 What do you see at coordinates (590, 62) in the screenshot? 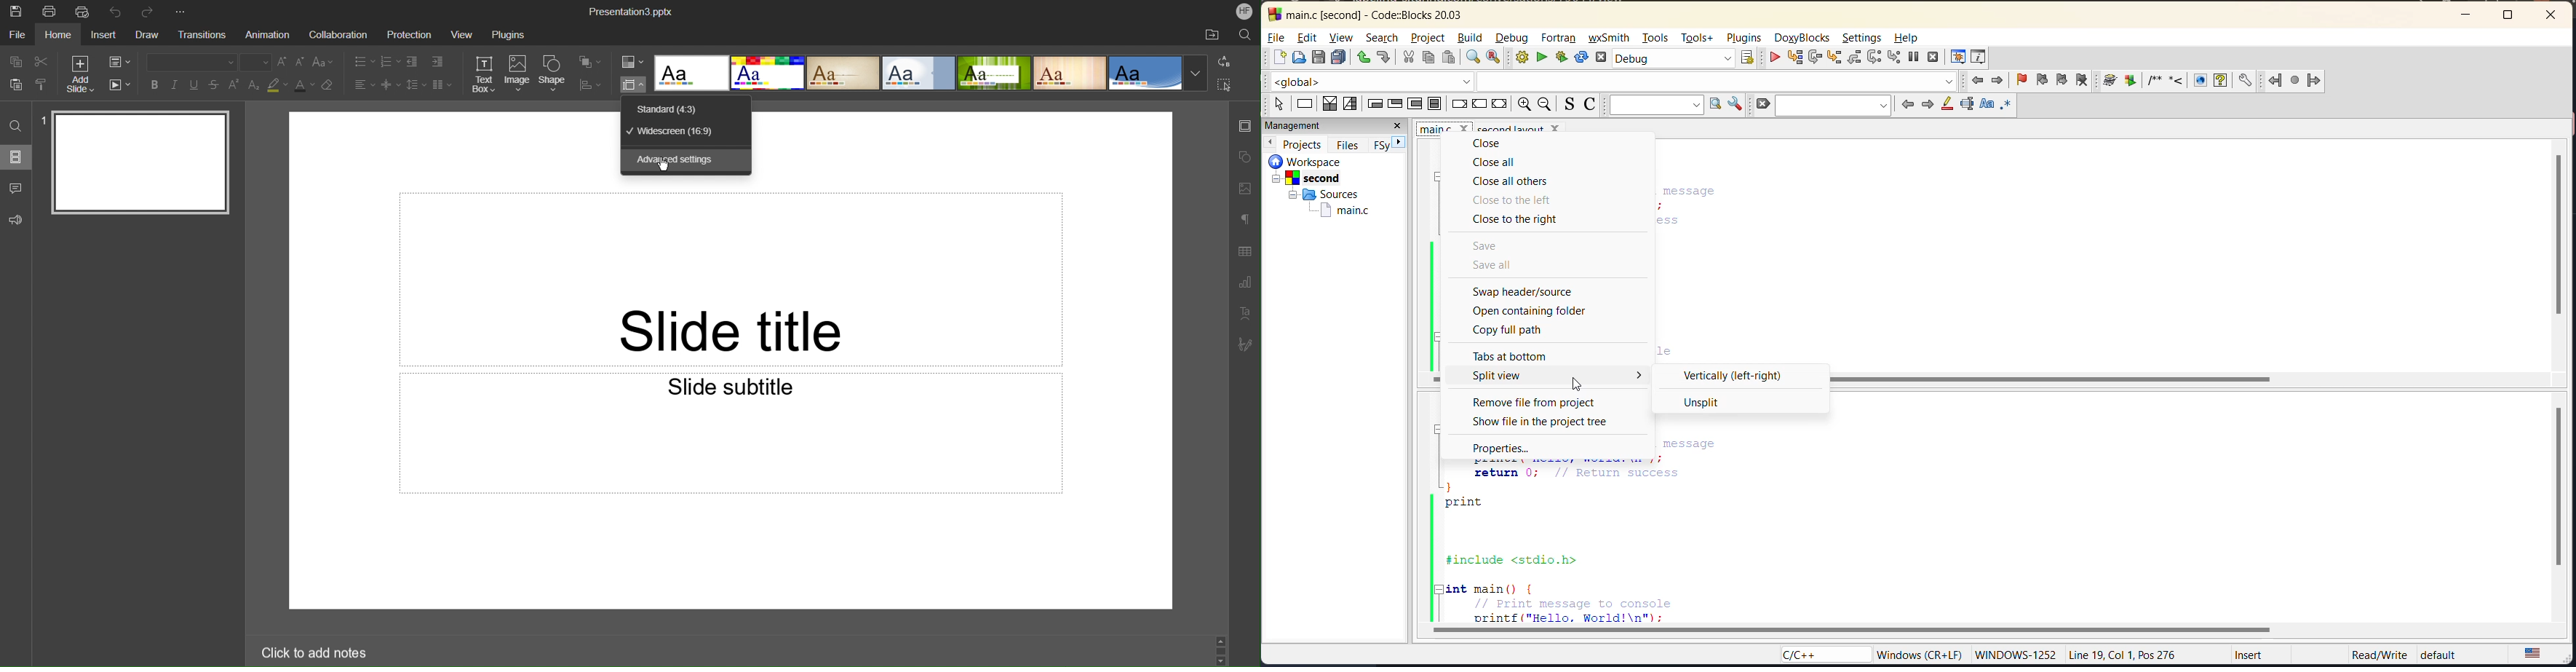
I see `Arrange` at bounding box center [590, 62].